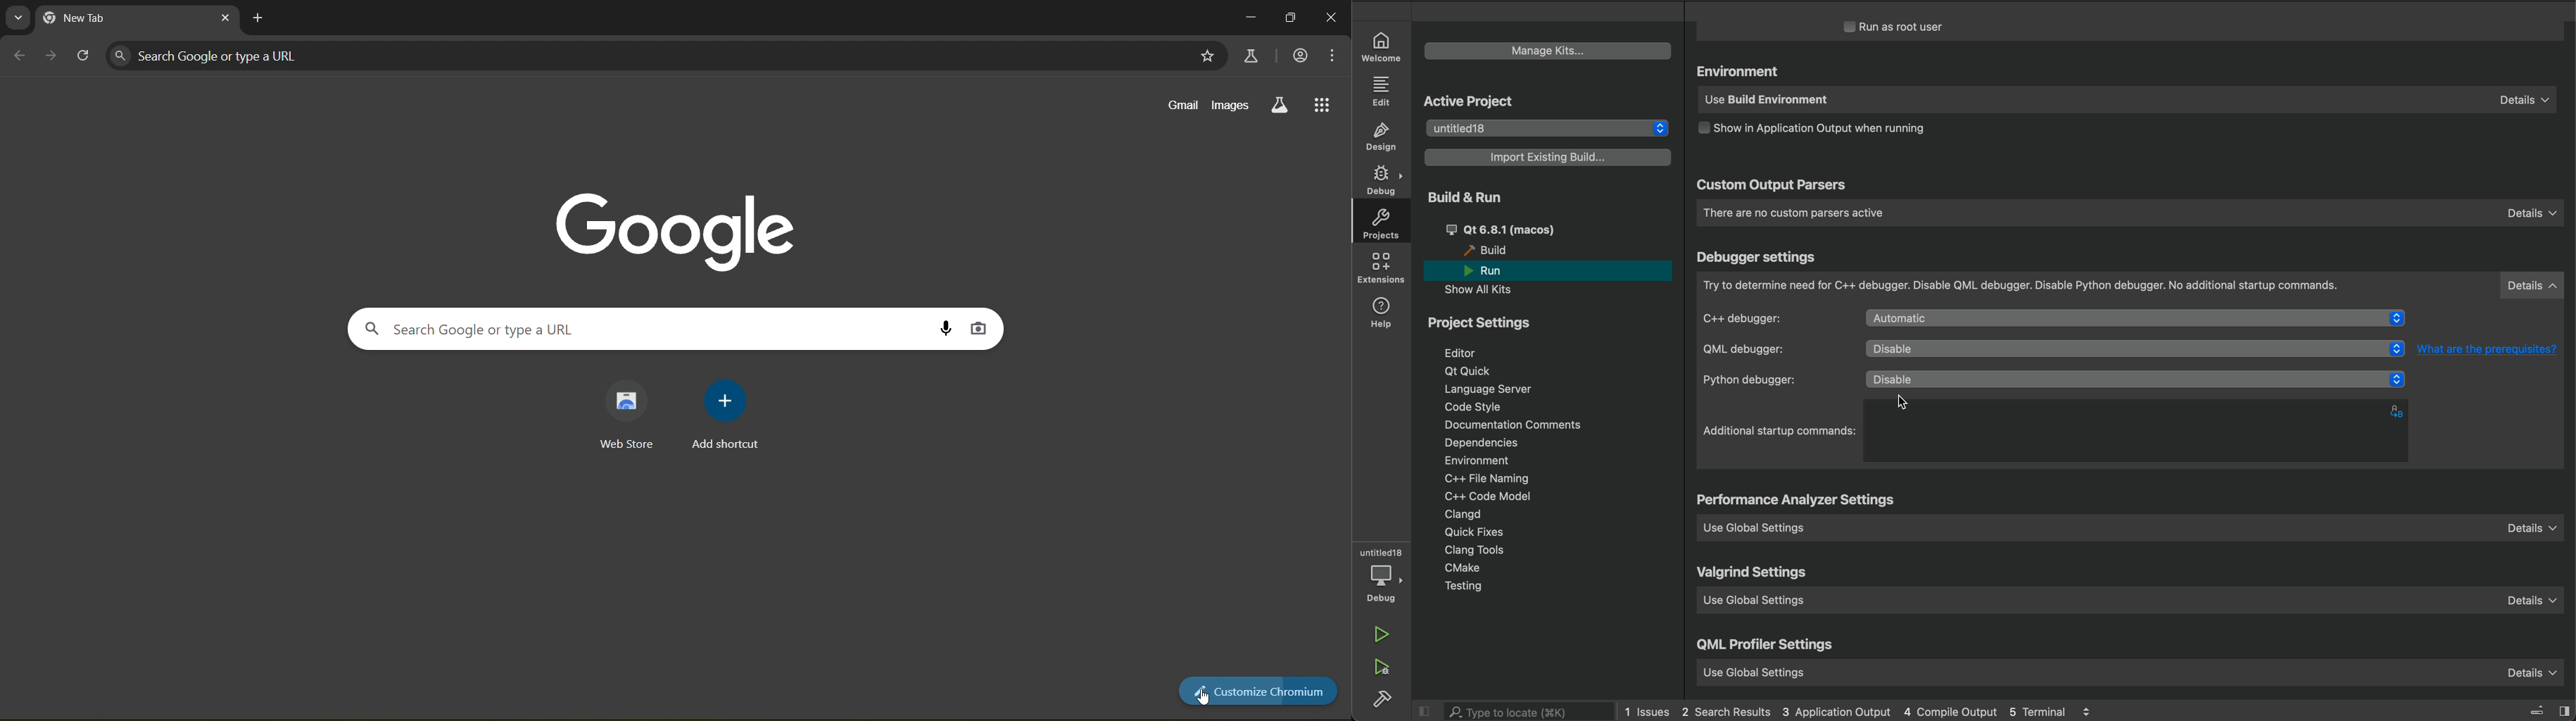  I want to click on image search, so click(977, 327).